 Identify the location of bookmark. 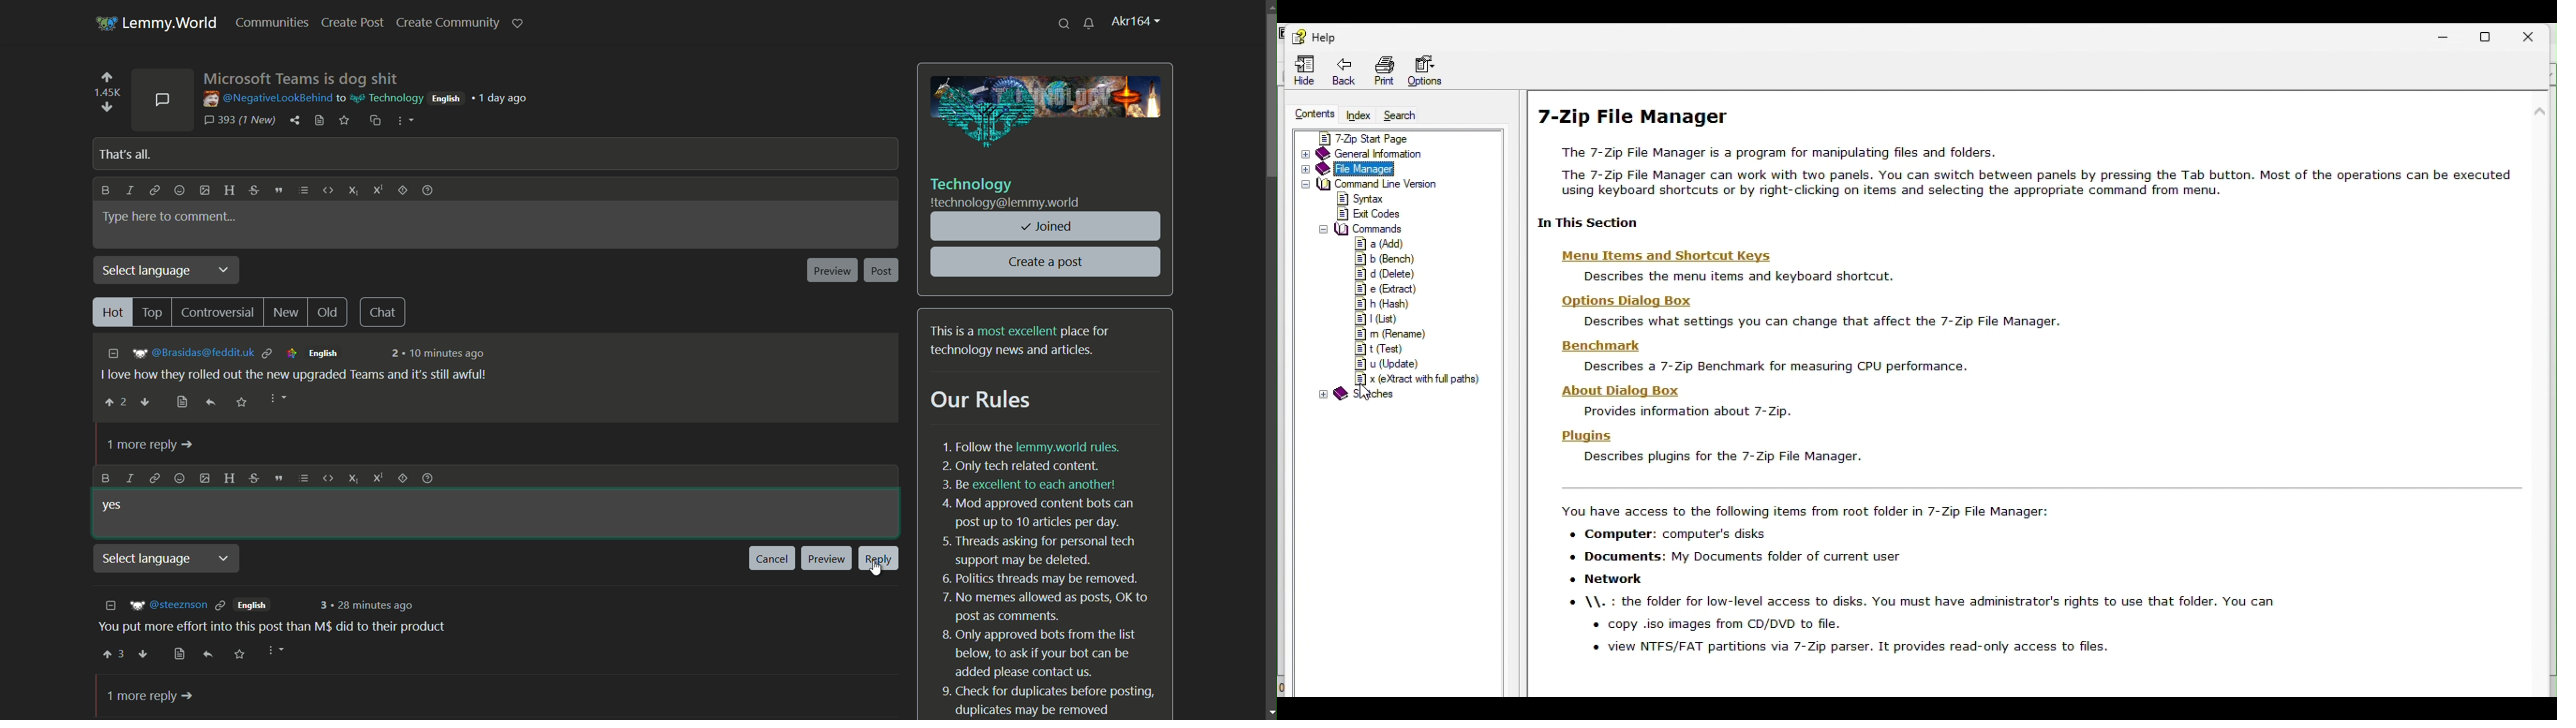
(181, 402).